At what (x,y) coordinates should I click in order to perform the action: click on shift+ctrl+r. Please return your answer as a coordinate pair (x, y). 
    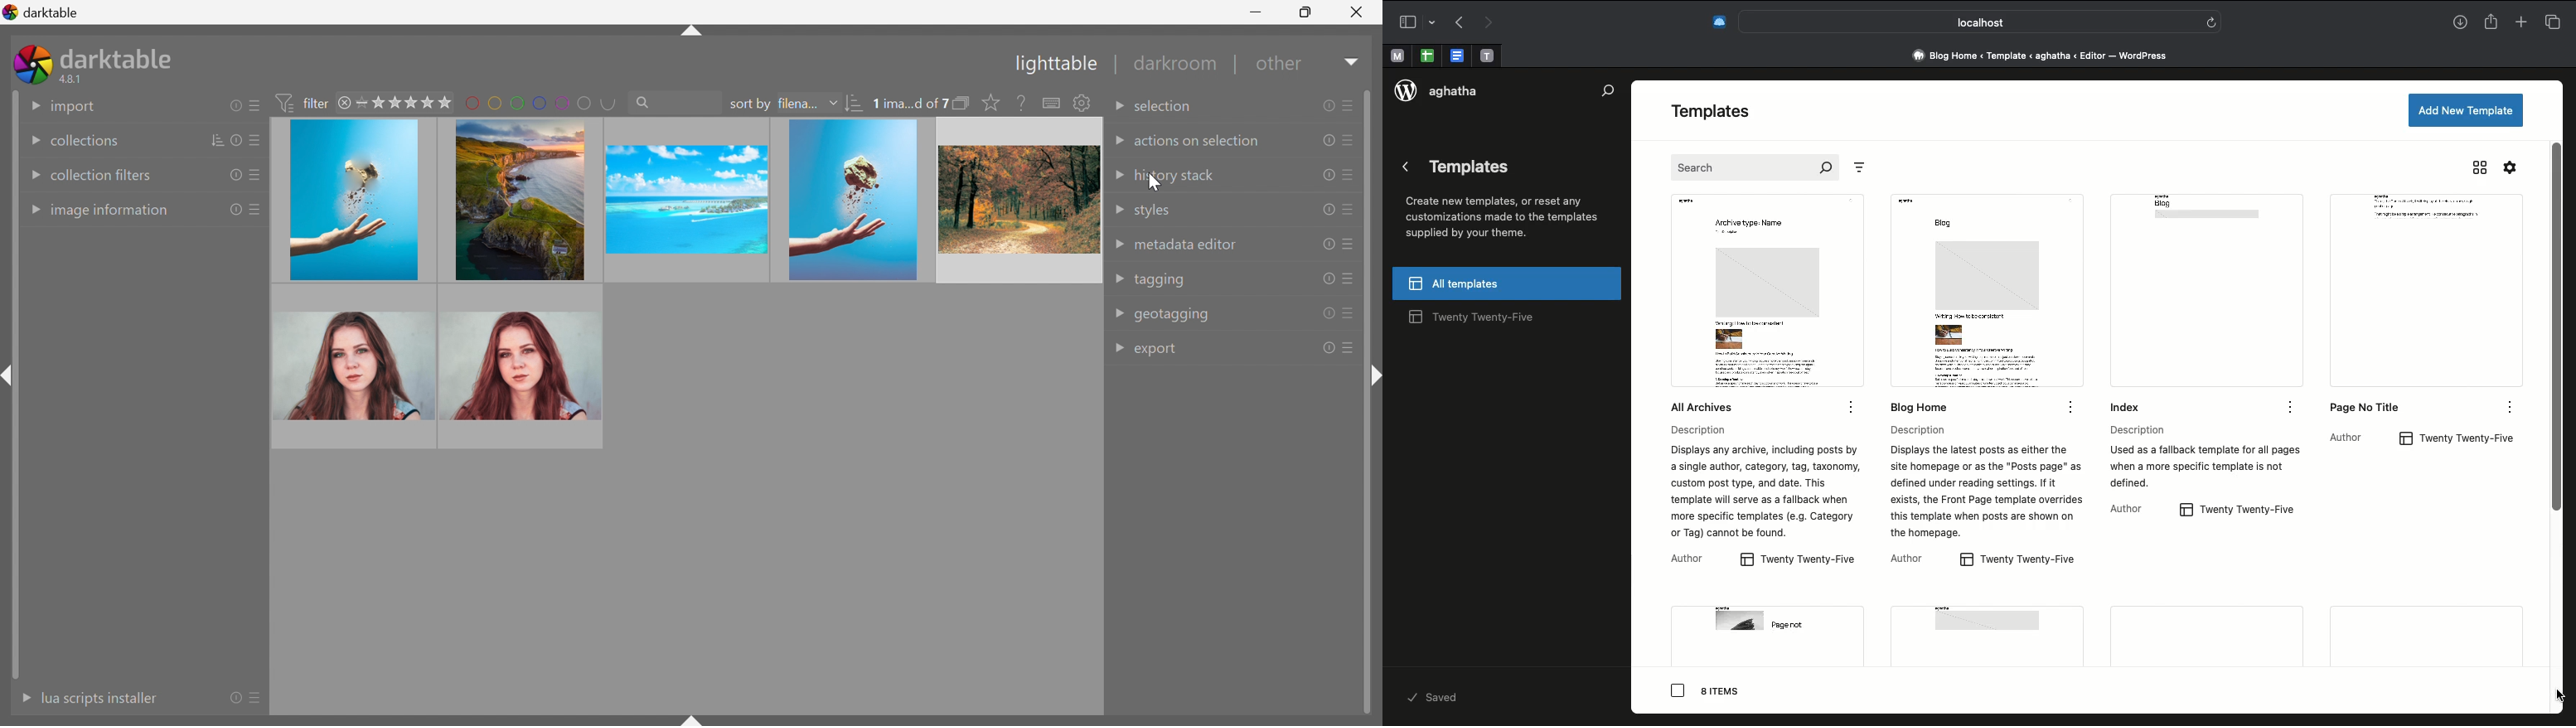
    Looking at the image, I should click on (1373, 378).